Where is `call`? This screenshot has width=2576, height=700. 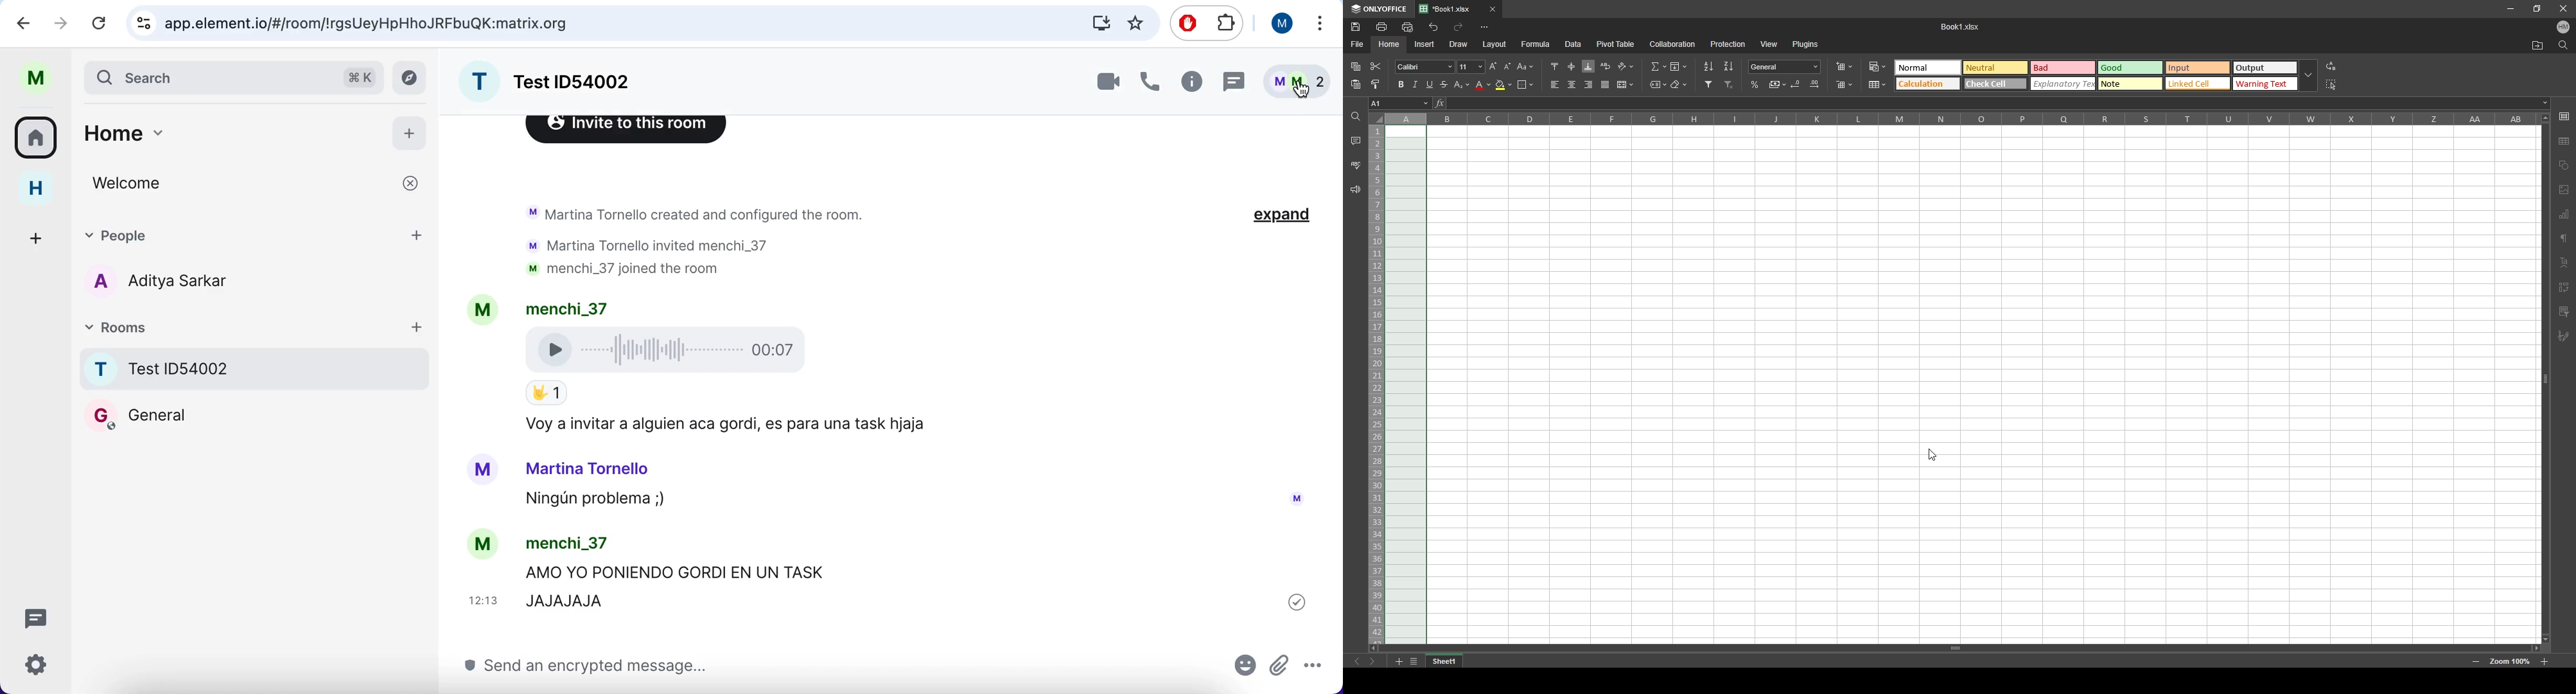
call is located at coordinates (1149, 83).